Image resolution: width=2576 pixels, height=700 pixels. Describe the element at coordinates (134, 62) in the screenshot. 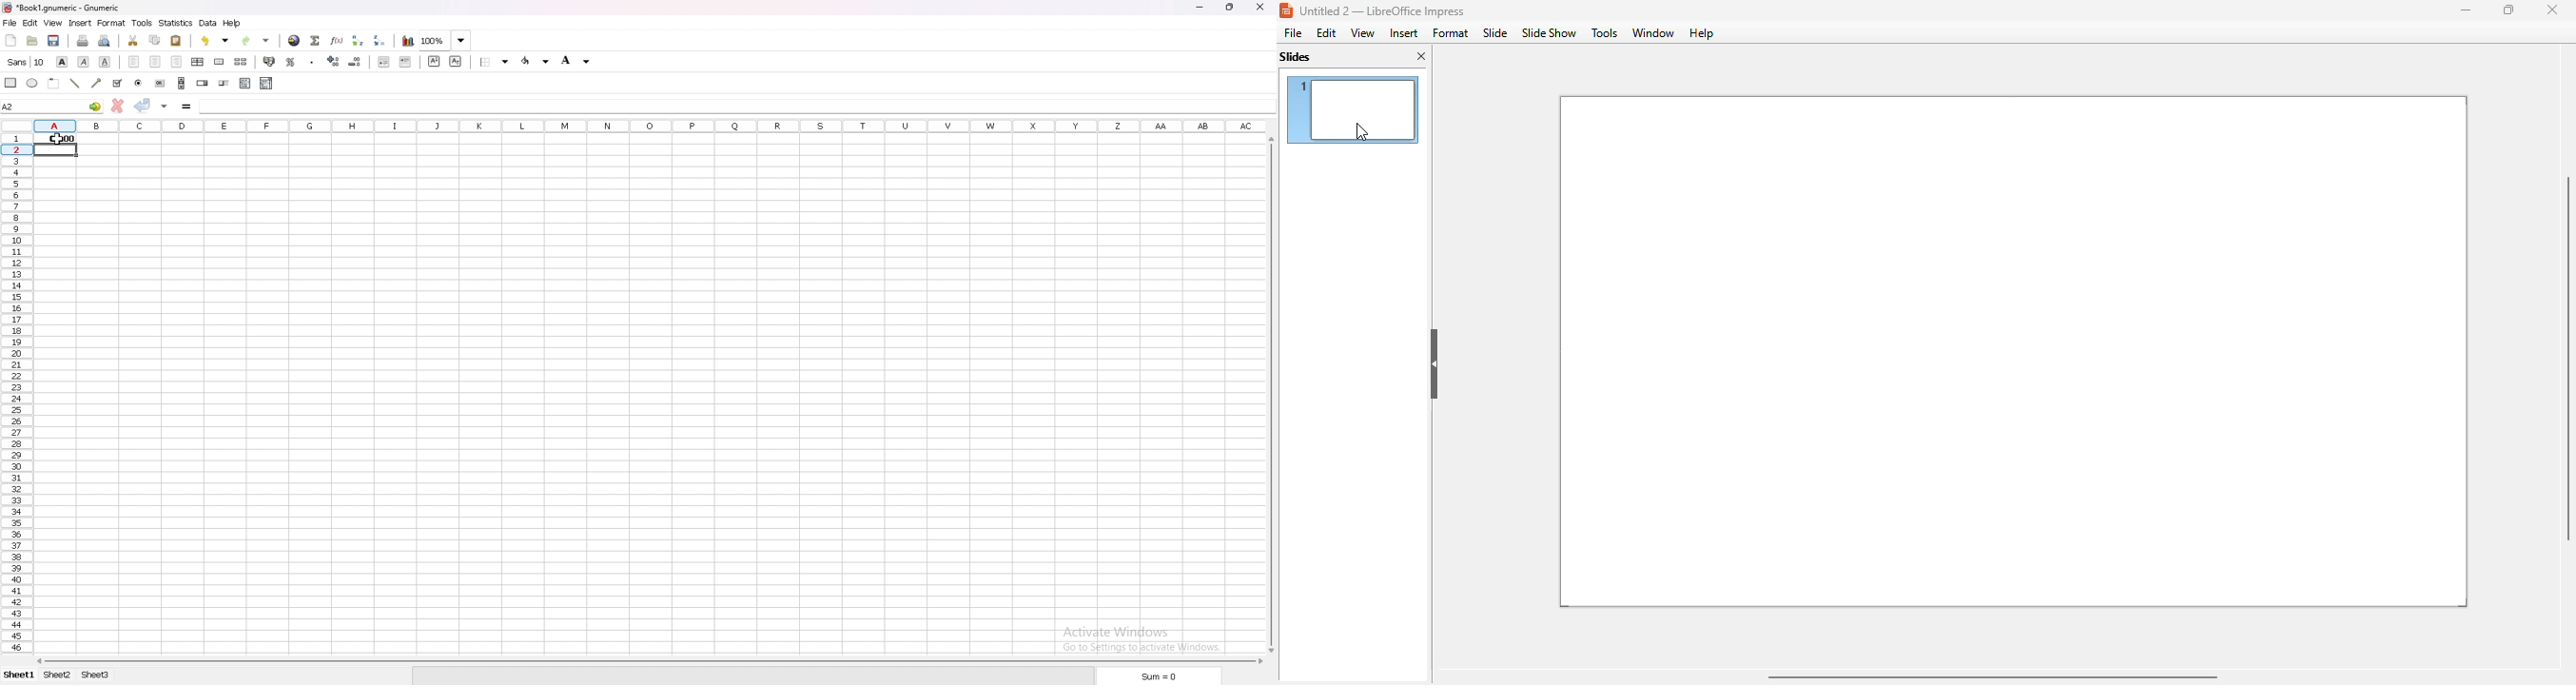

I see `align left` at that location.